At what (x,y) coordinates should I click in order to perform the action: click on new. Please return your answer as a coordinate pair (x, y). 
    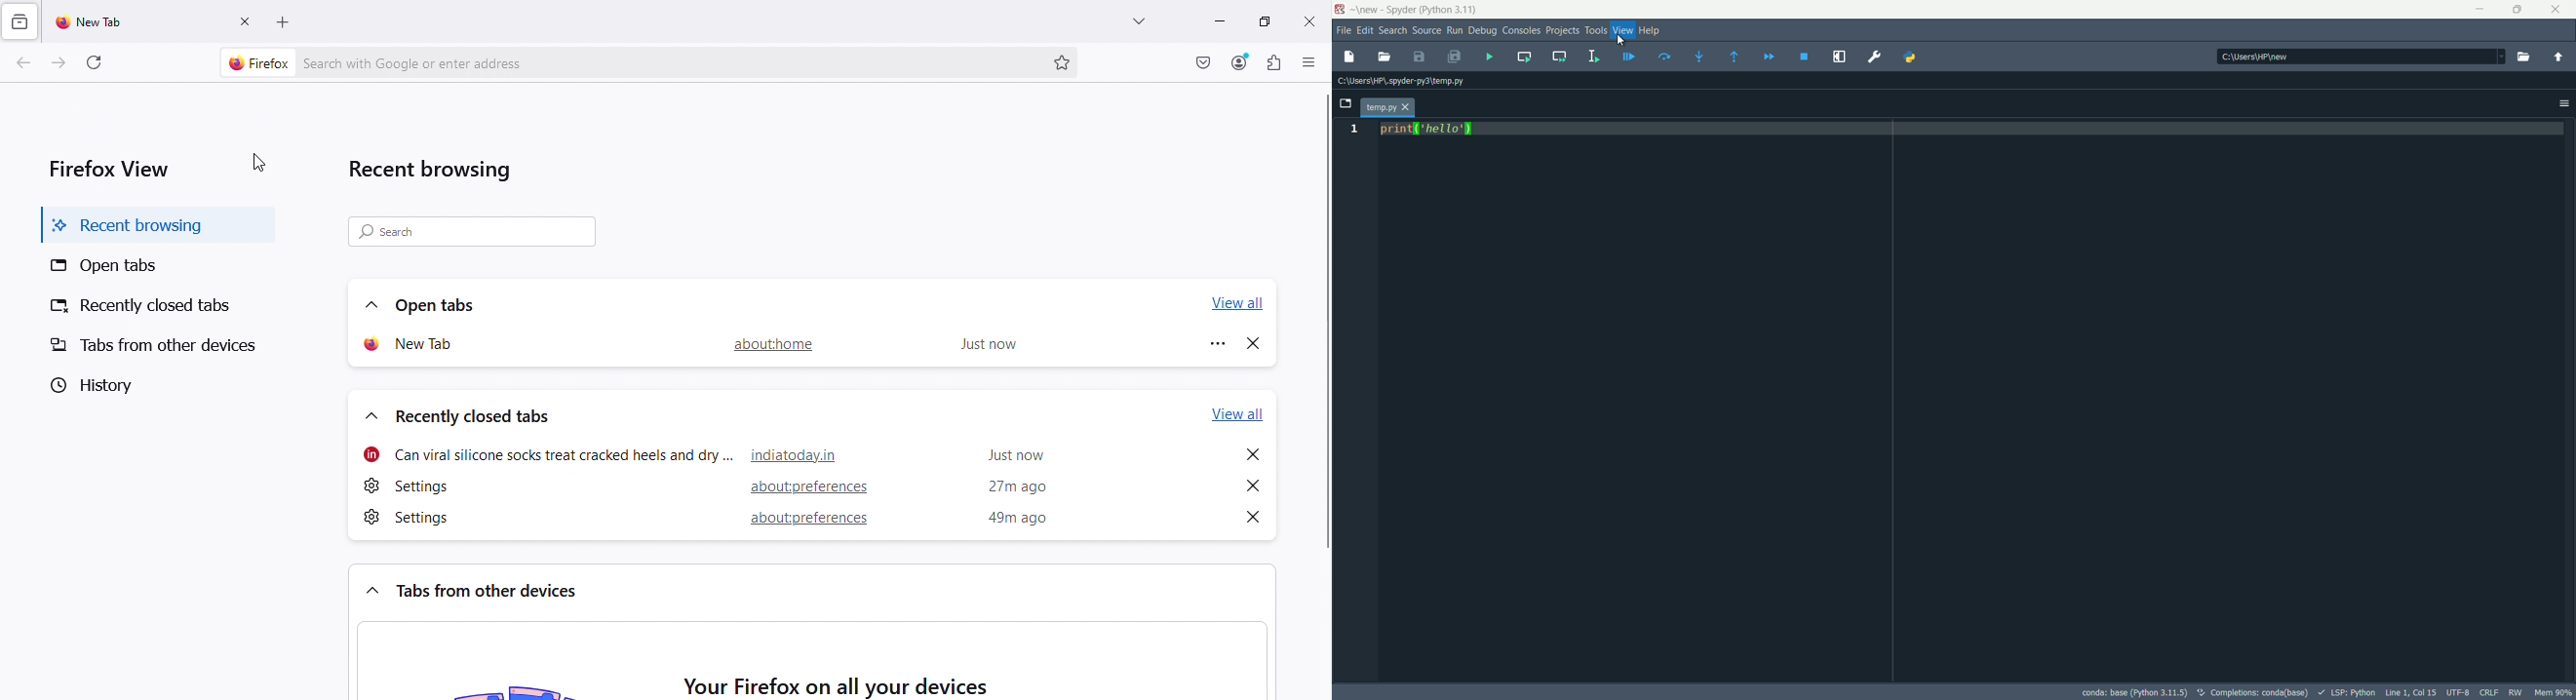
    Looking at the image, I should click on (1368, 10).